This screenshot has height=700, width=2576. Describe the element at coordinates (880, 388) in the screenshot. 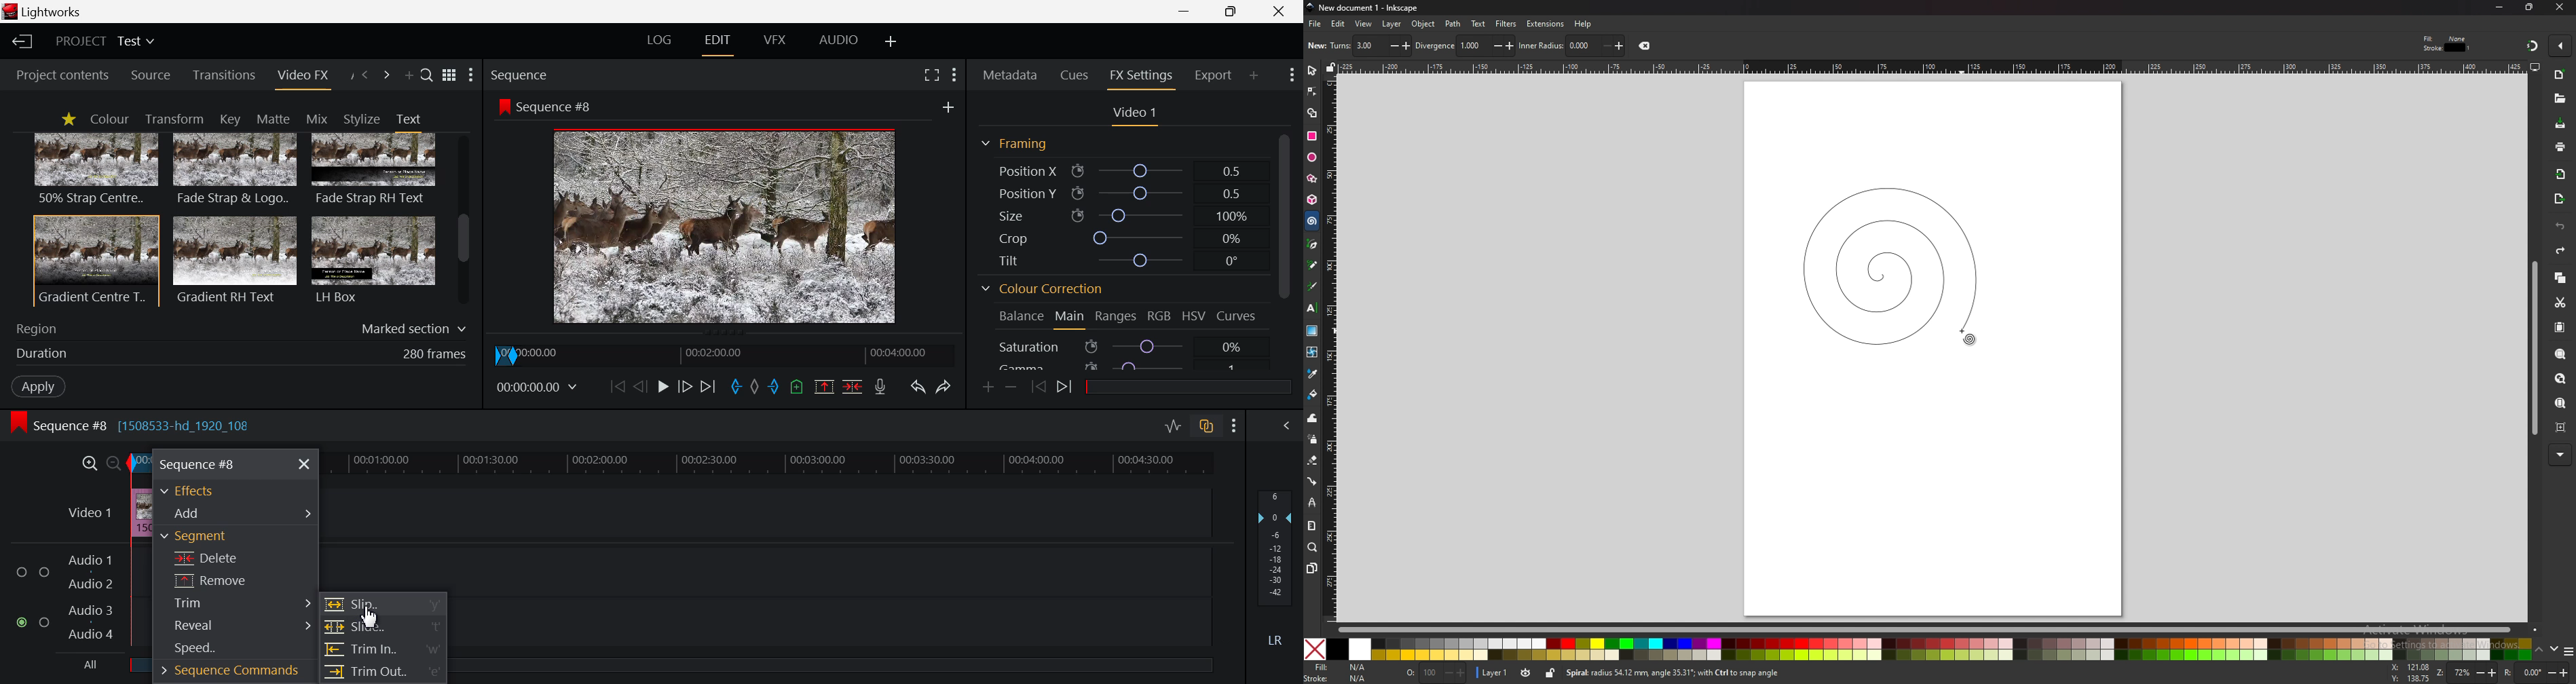

I see `Record voiceover` at that location.